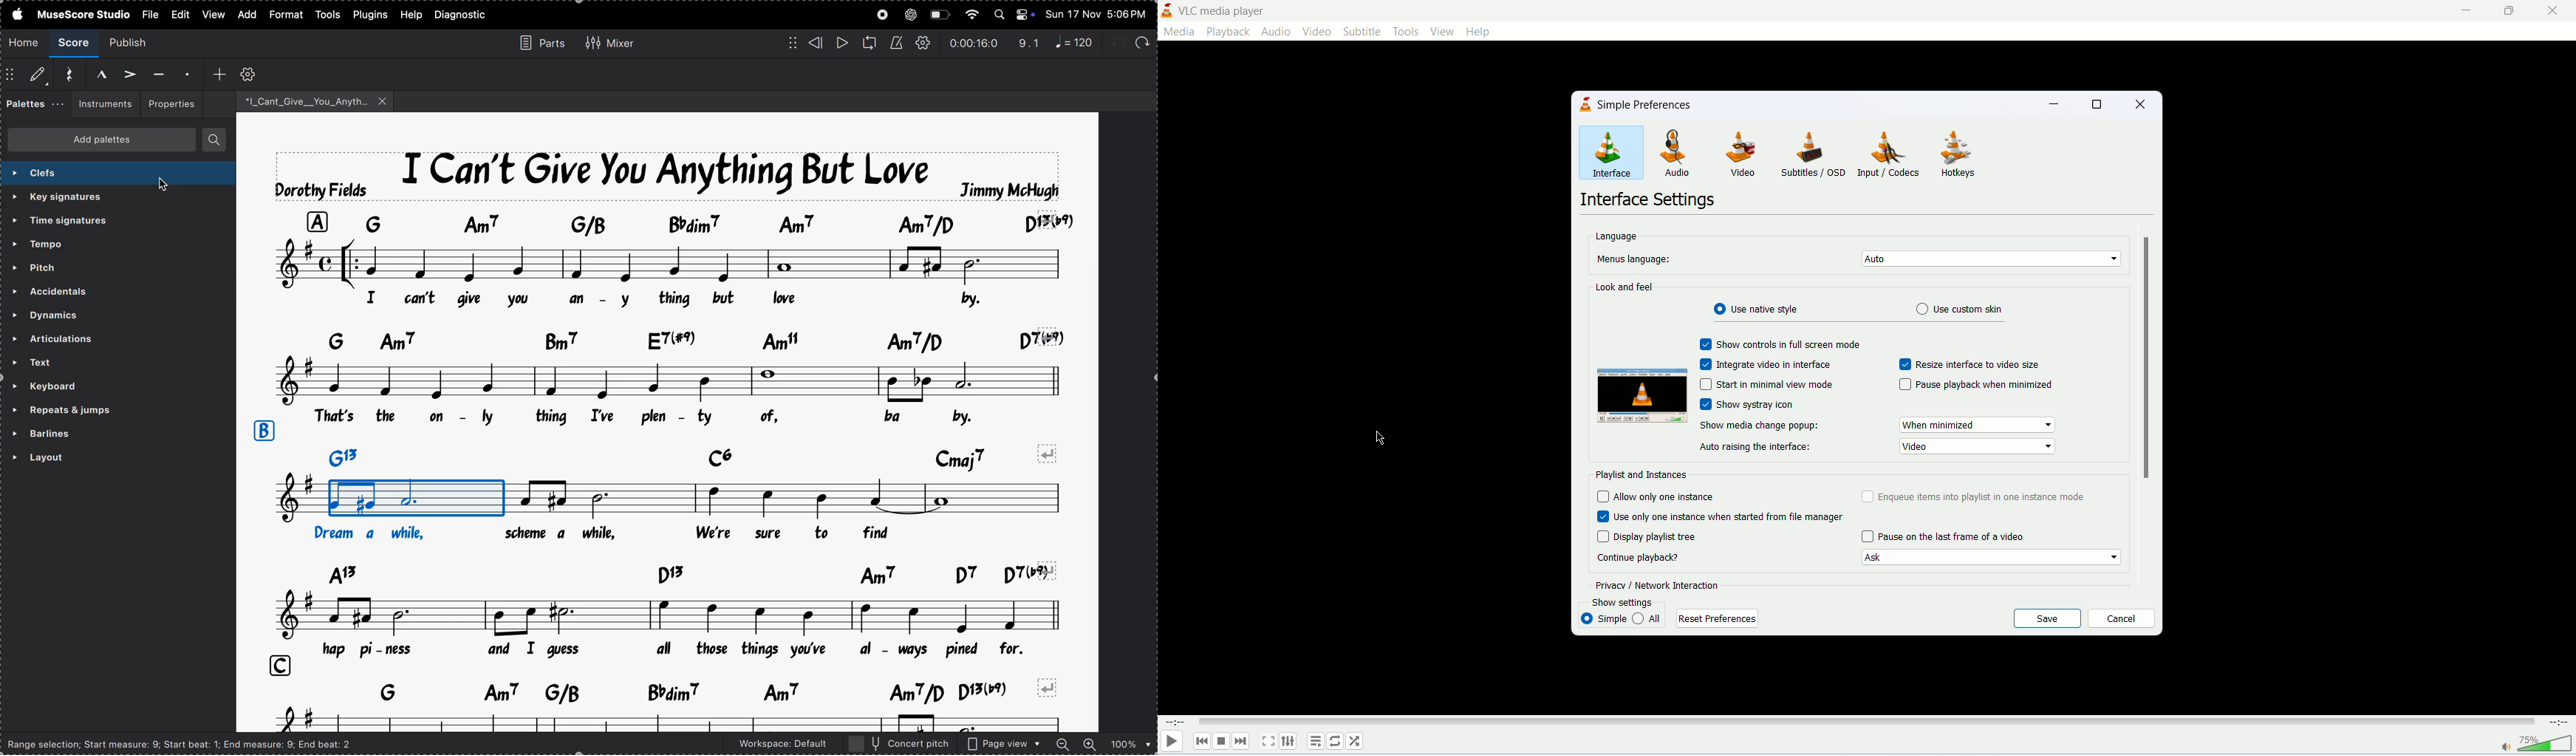 The image size is (2576, 756). What do you see at coordinates (1973, 496) in the screenshot?
I see `enque items into playlist in one instance mode` at bounding box center [1973, 496].